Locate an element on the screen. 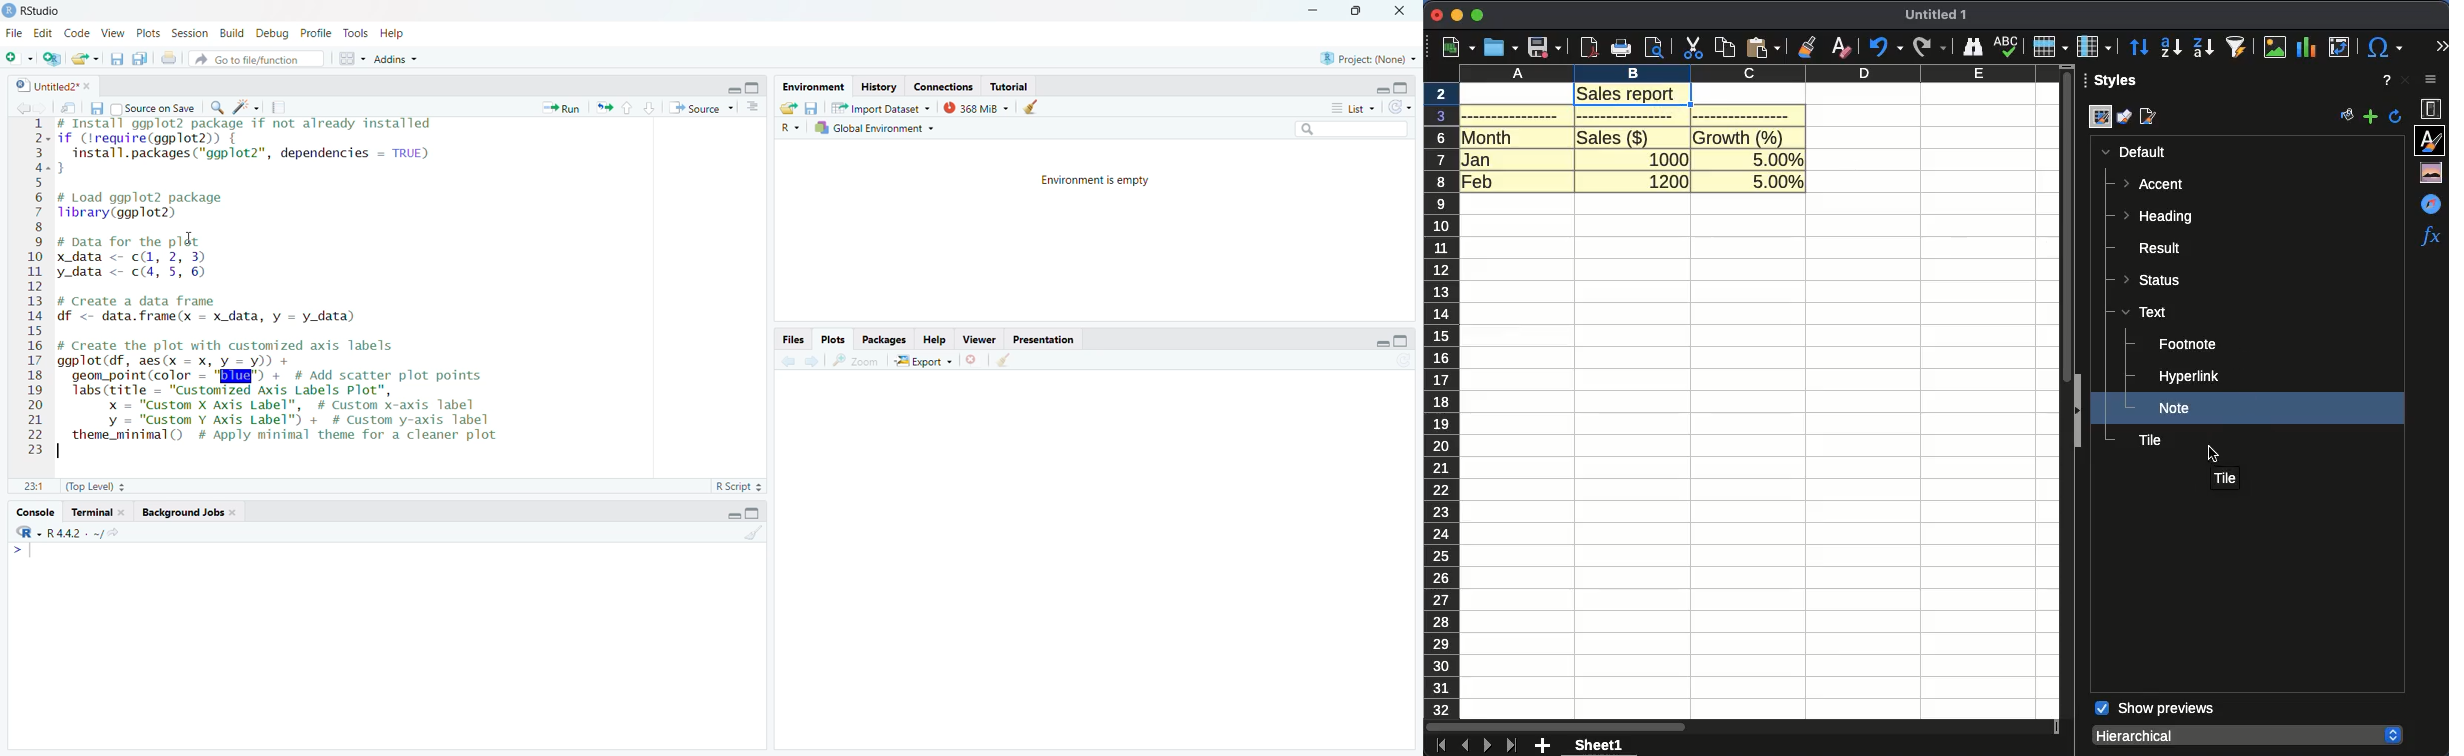 The height and width of the screenshot is (756, 2464). feb is located at coordinates (1477, 180).